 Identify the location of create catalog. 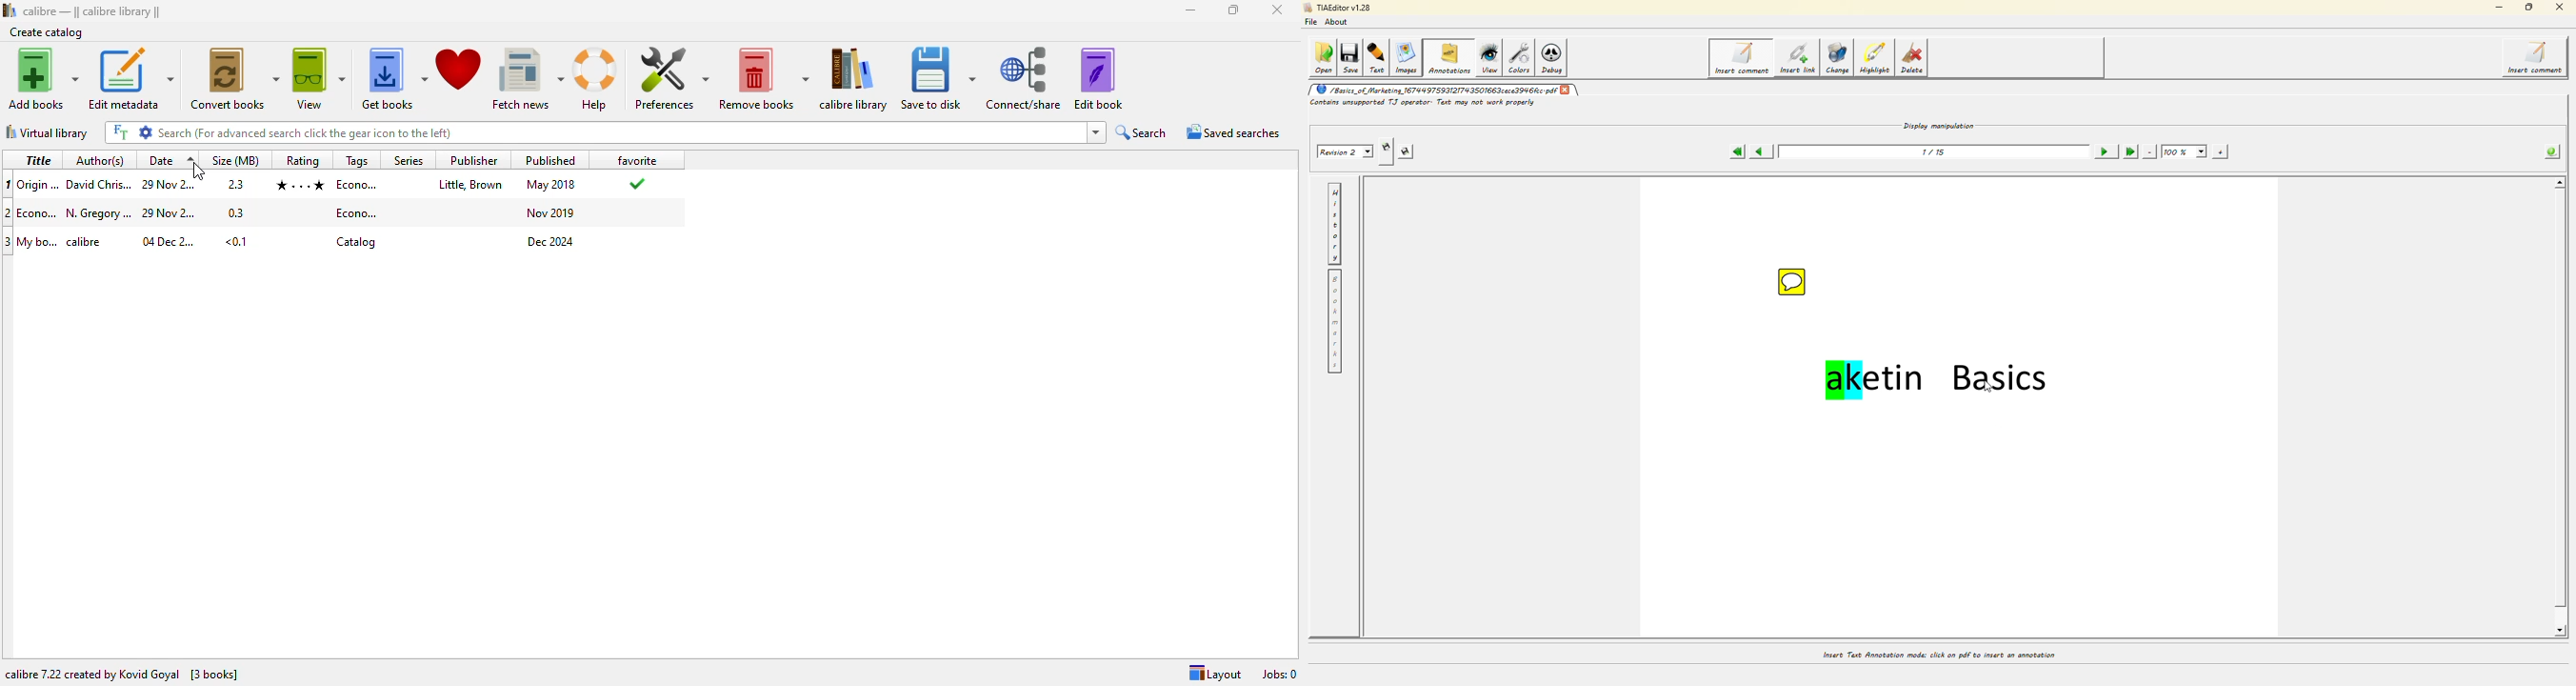
(46, 31).